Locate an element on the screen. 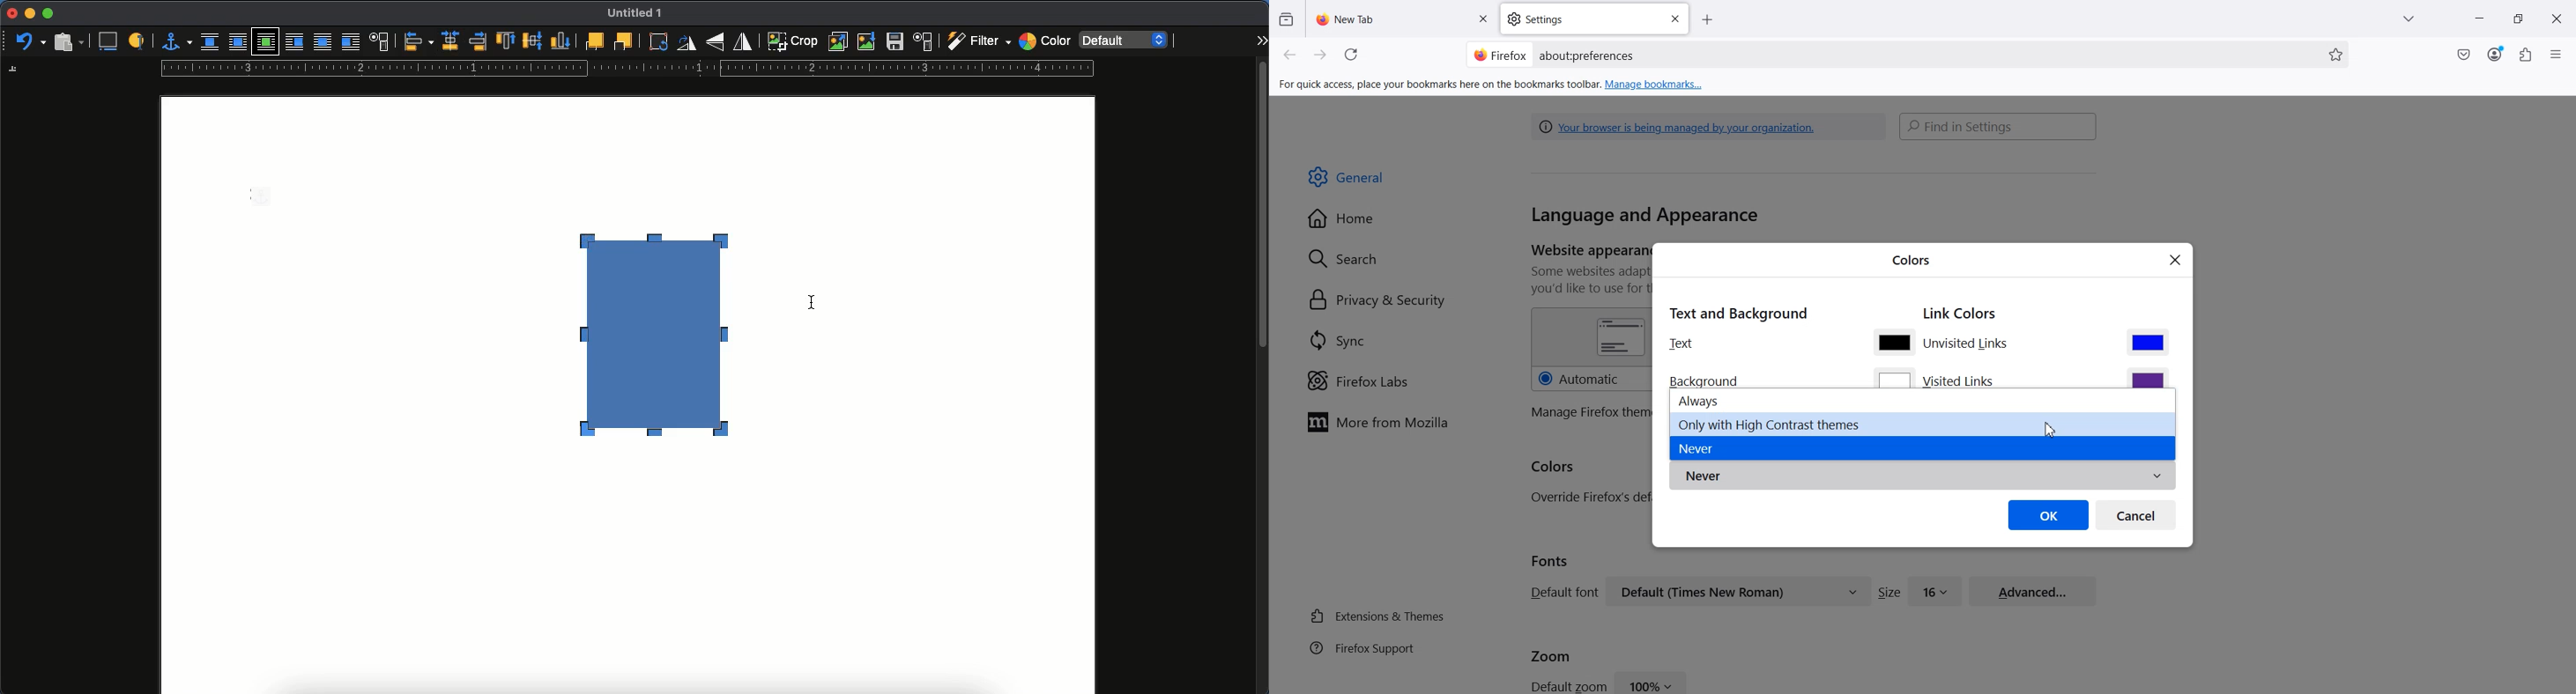 The image size is (2576, 700). For quick access, place your bookmarks here on the bookmarks toolbar. Manage bookmarks... is located at coordinates (1492, 85).